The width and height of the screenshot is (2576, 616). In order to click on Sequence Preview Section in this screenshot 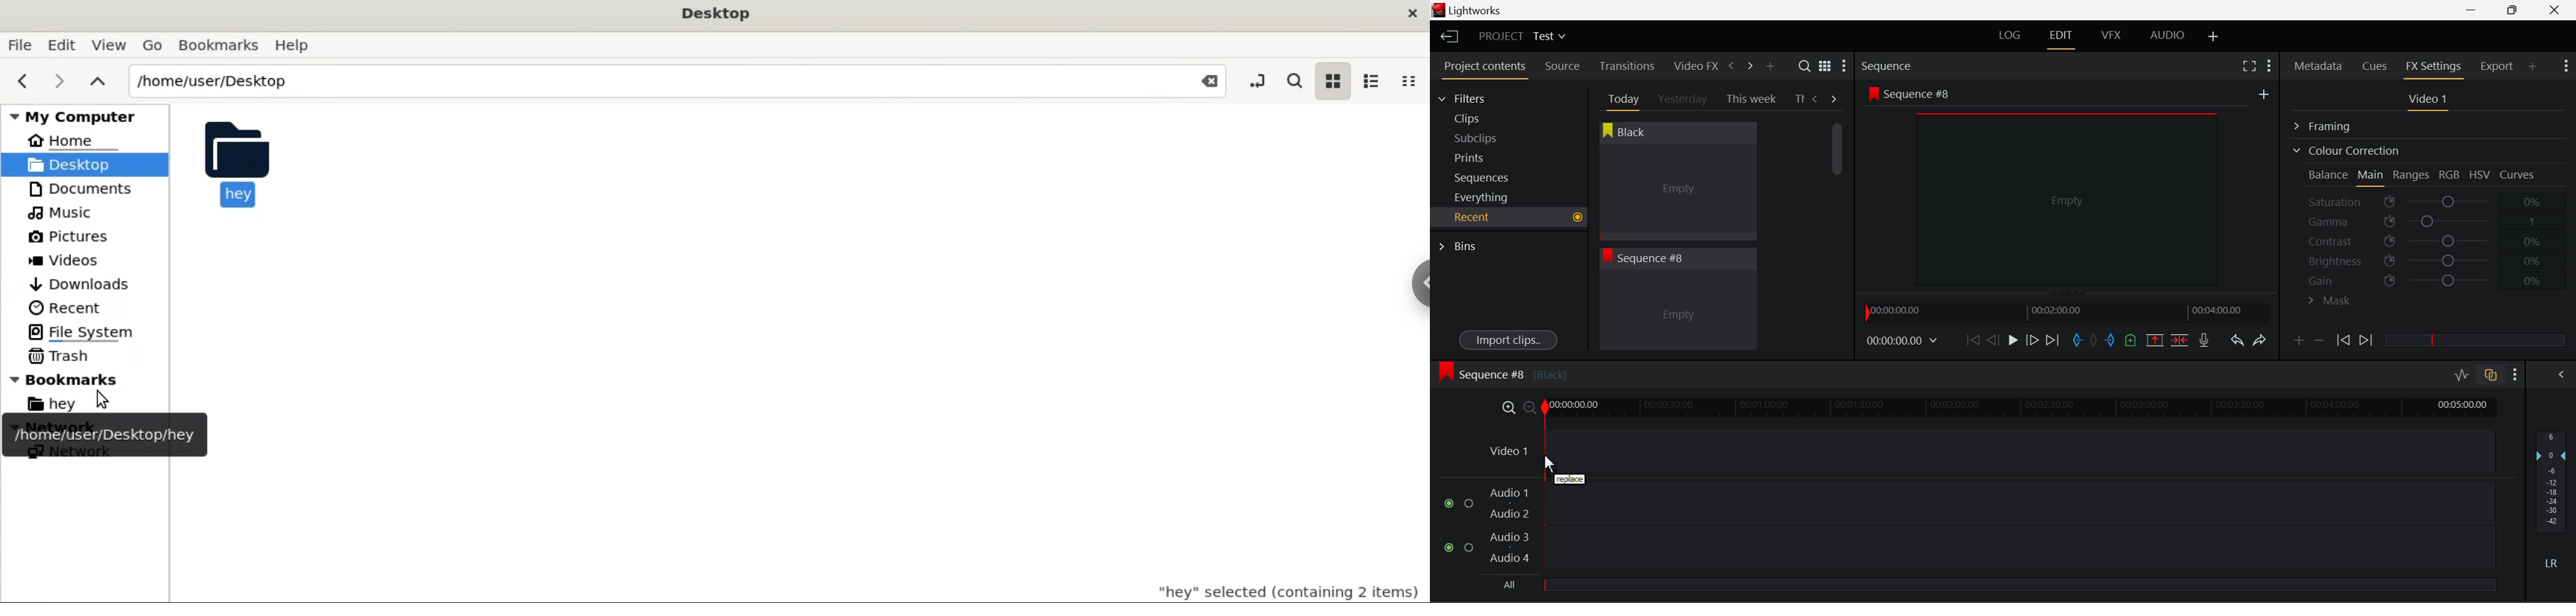, I will do `click(1890, 67)`.